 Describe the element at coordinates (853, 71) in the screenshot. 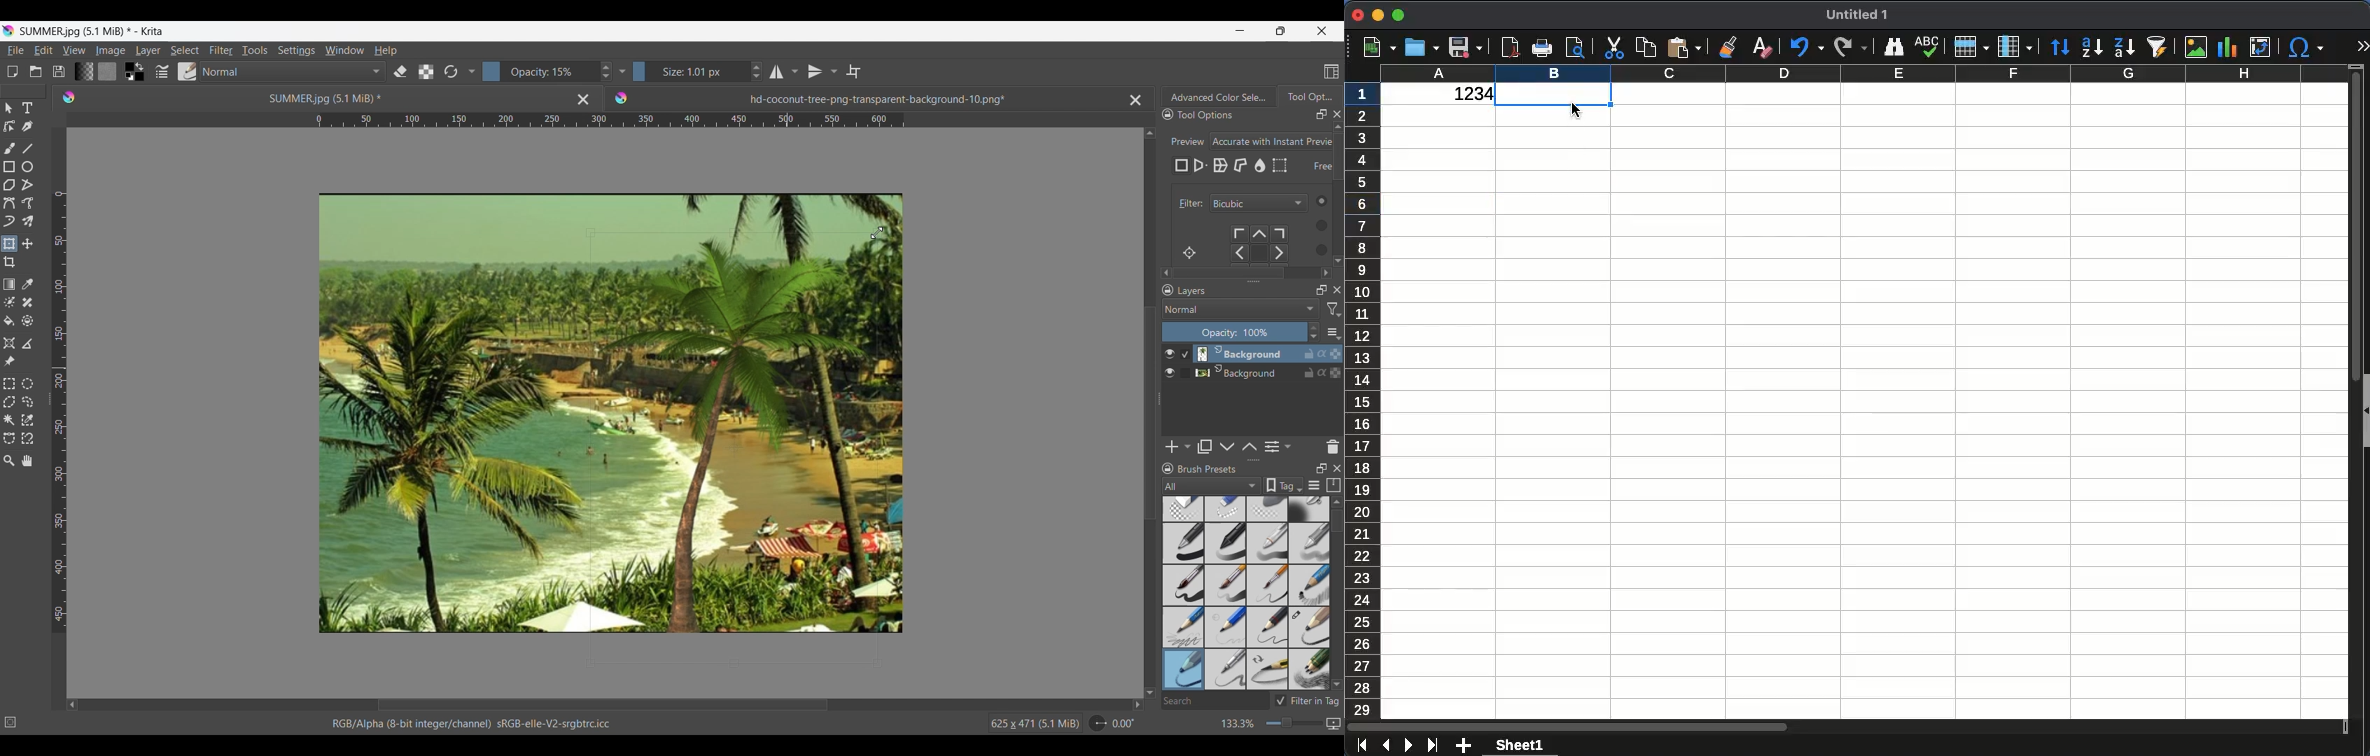

I see `Wrap around mode` at that location.